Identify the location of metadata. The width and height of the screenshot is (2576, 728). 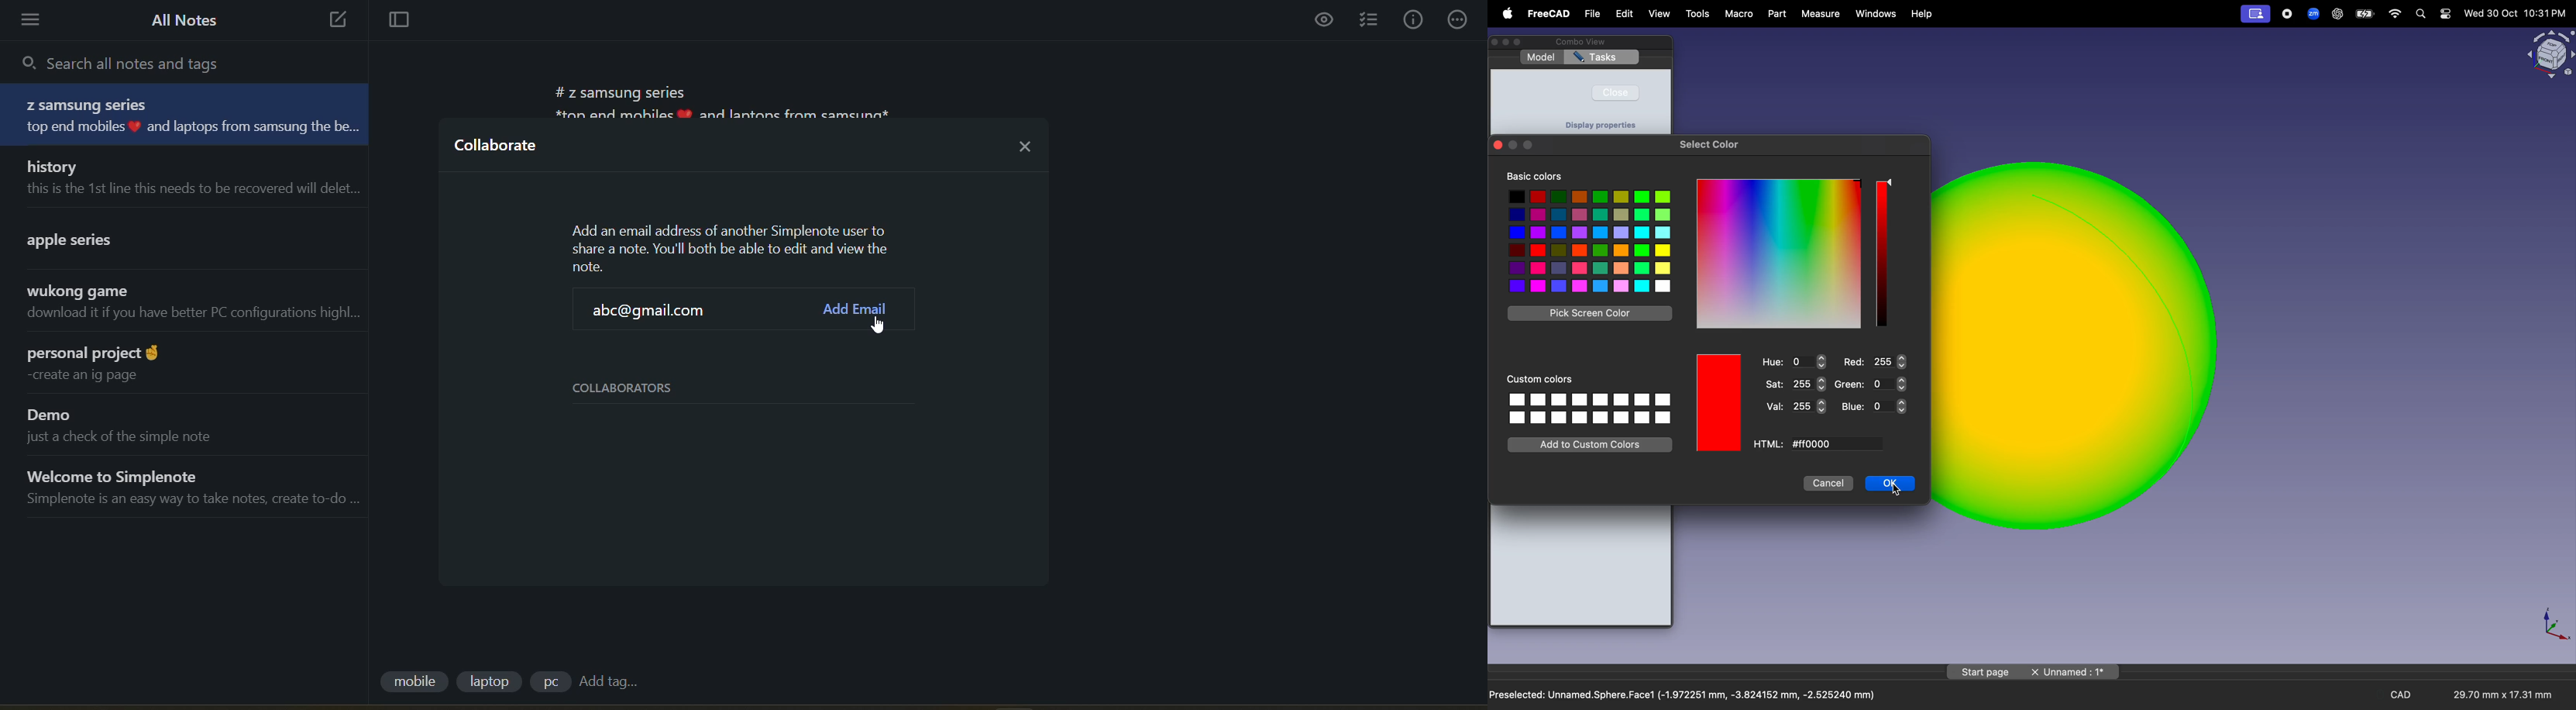
(734, 247).